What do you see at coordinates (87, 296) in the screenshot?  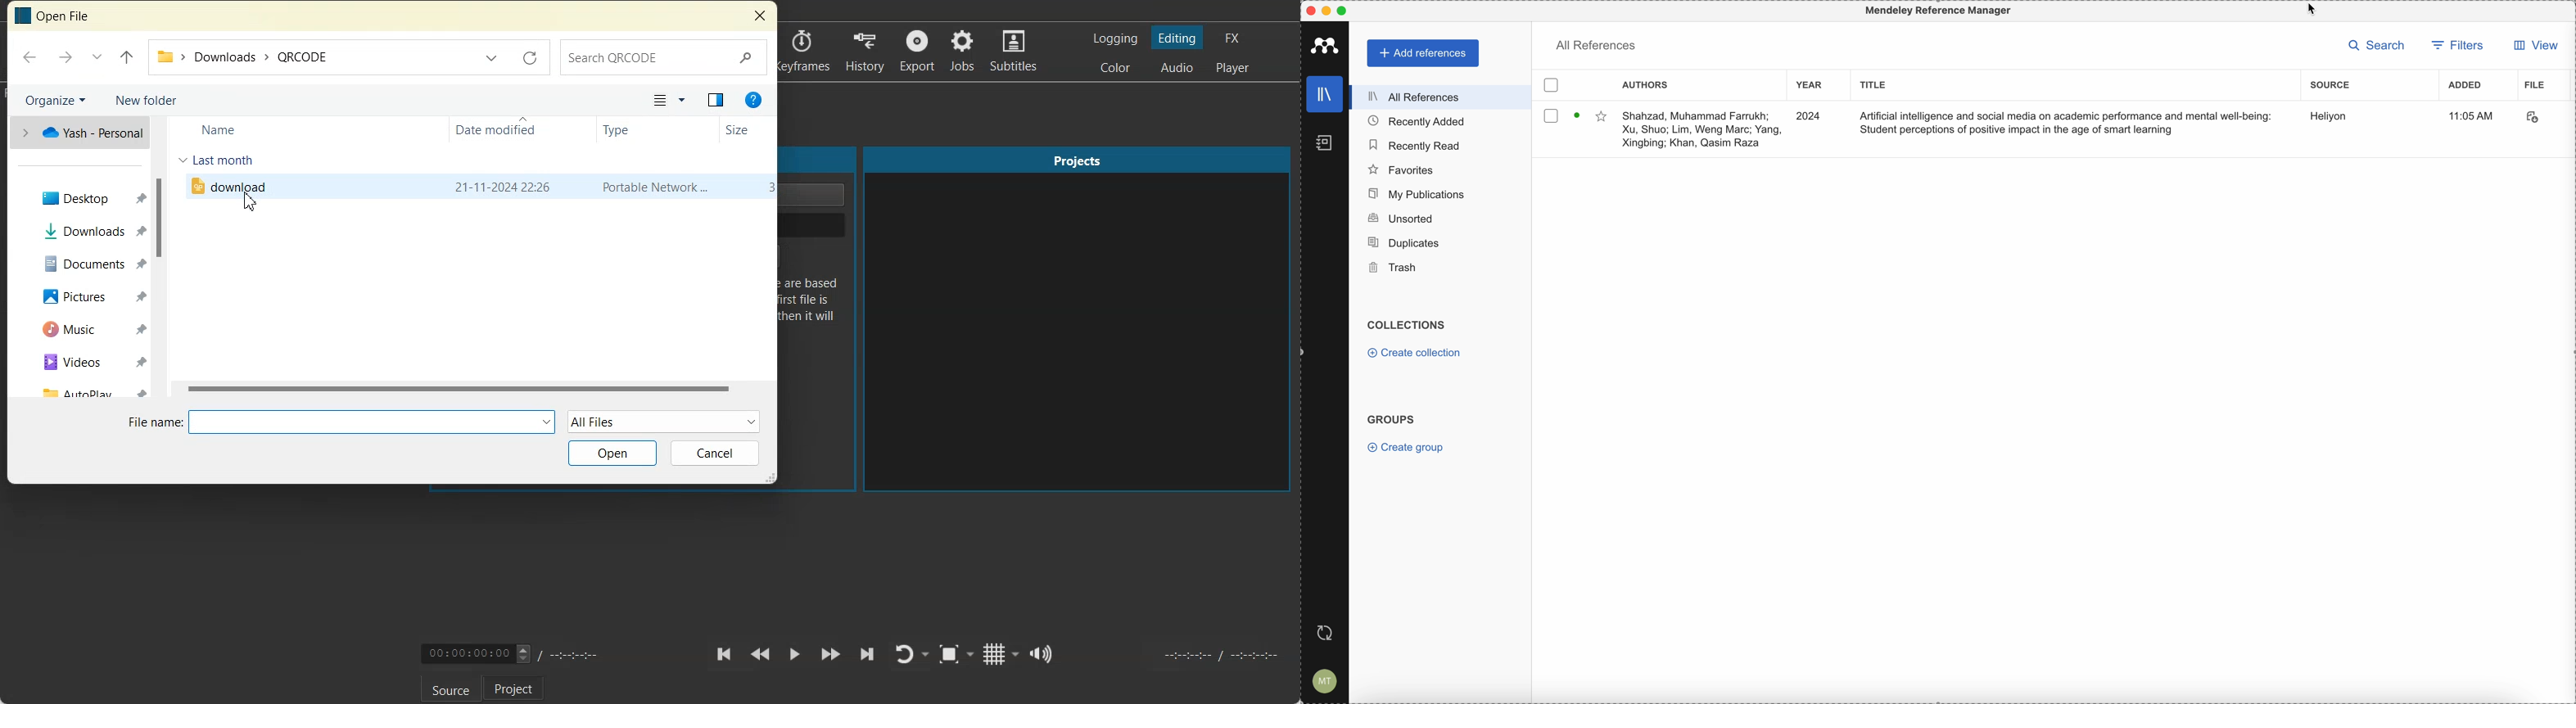 I see `Pictures` at bounding box center [87, 296].